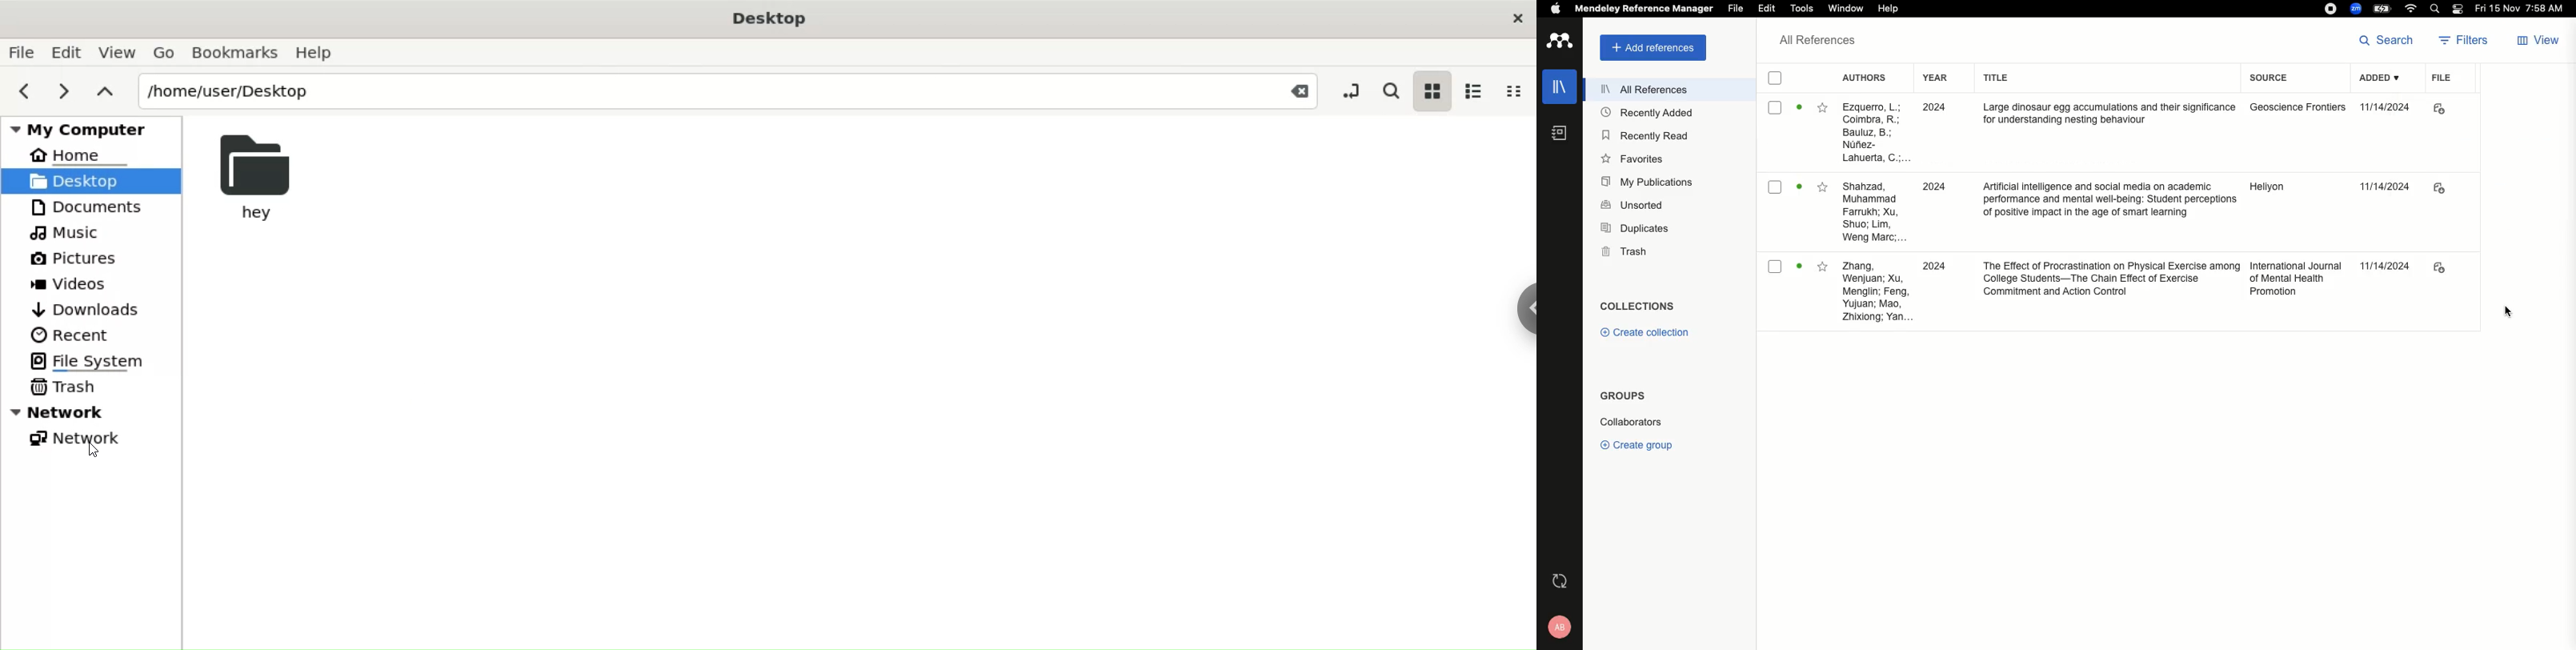 Image resolution: width=2576 pixels, height=672 pixels. Describe the element at coordinates (2501, 313) in the screenshot. I see `cursor` at that location.